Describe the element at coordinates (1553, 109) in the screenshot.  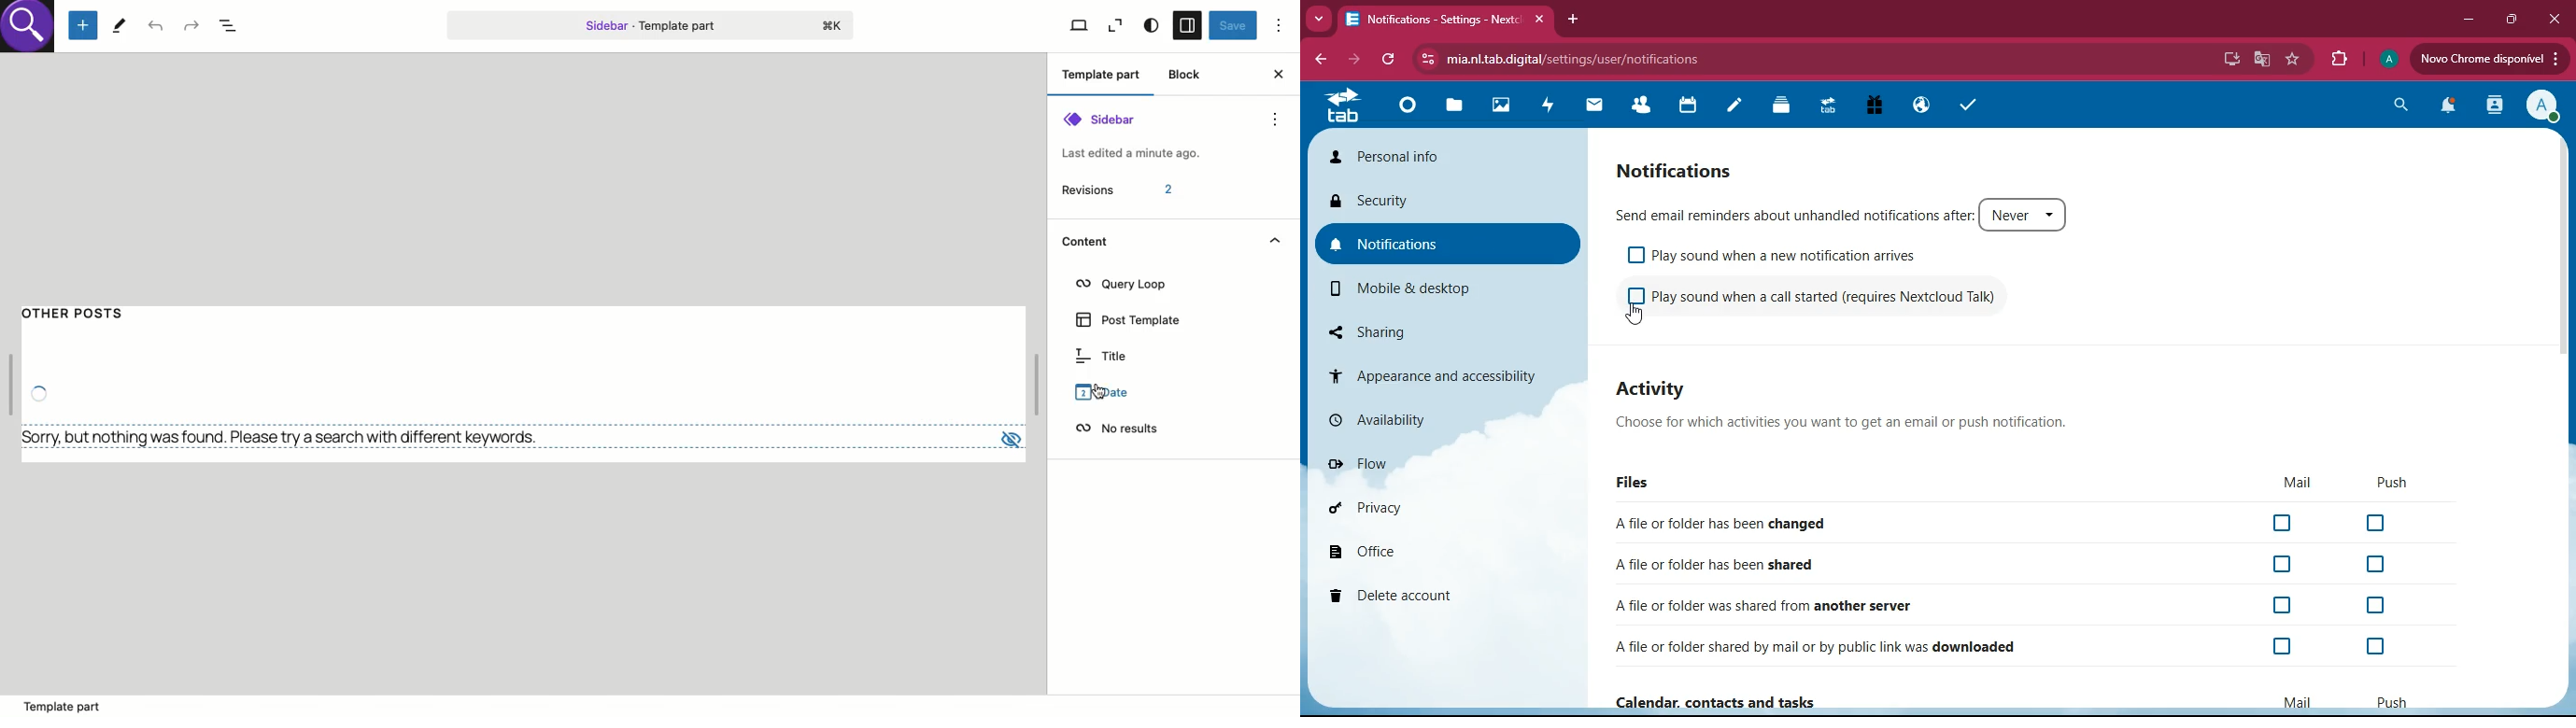
I see `activity` at that location.